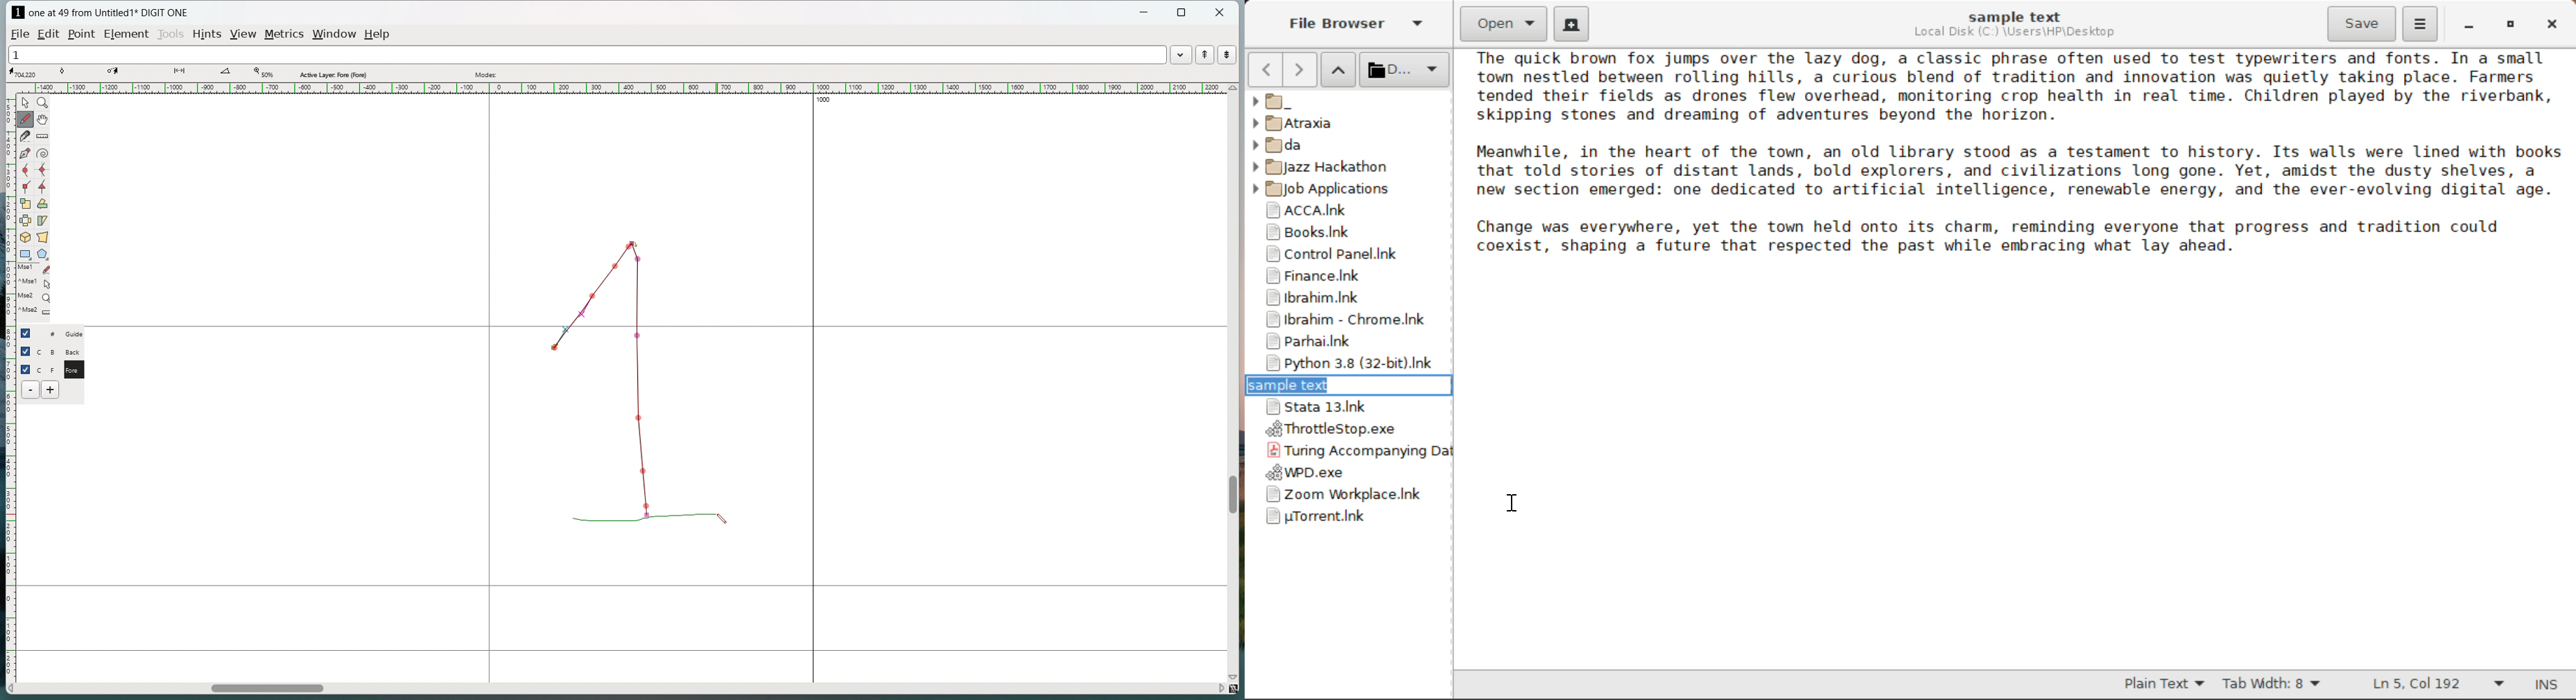 This screenshot has width=2576, height=700. What do you see at coordinates (30, 390) in the screenshot?
I see `delete layer` at bounding box center [30, 390].